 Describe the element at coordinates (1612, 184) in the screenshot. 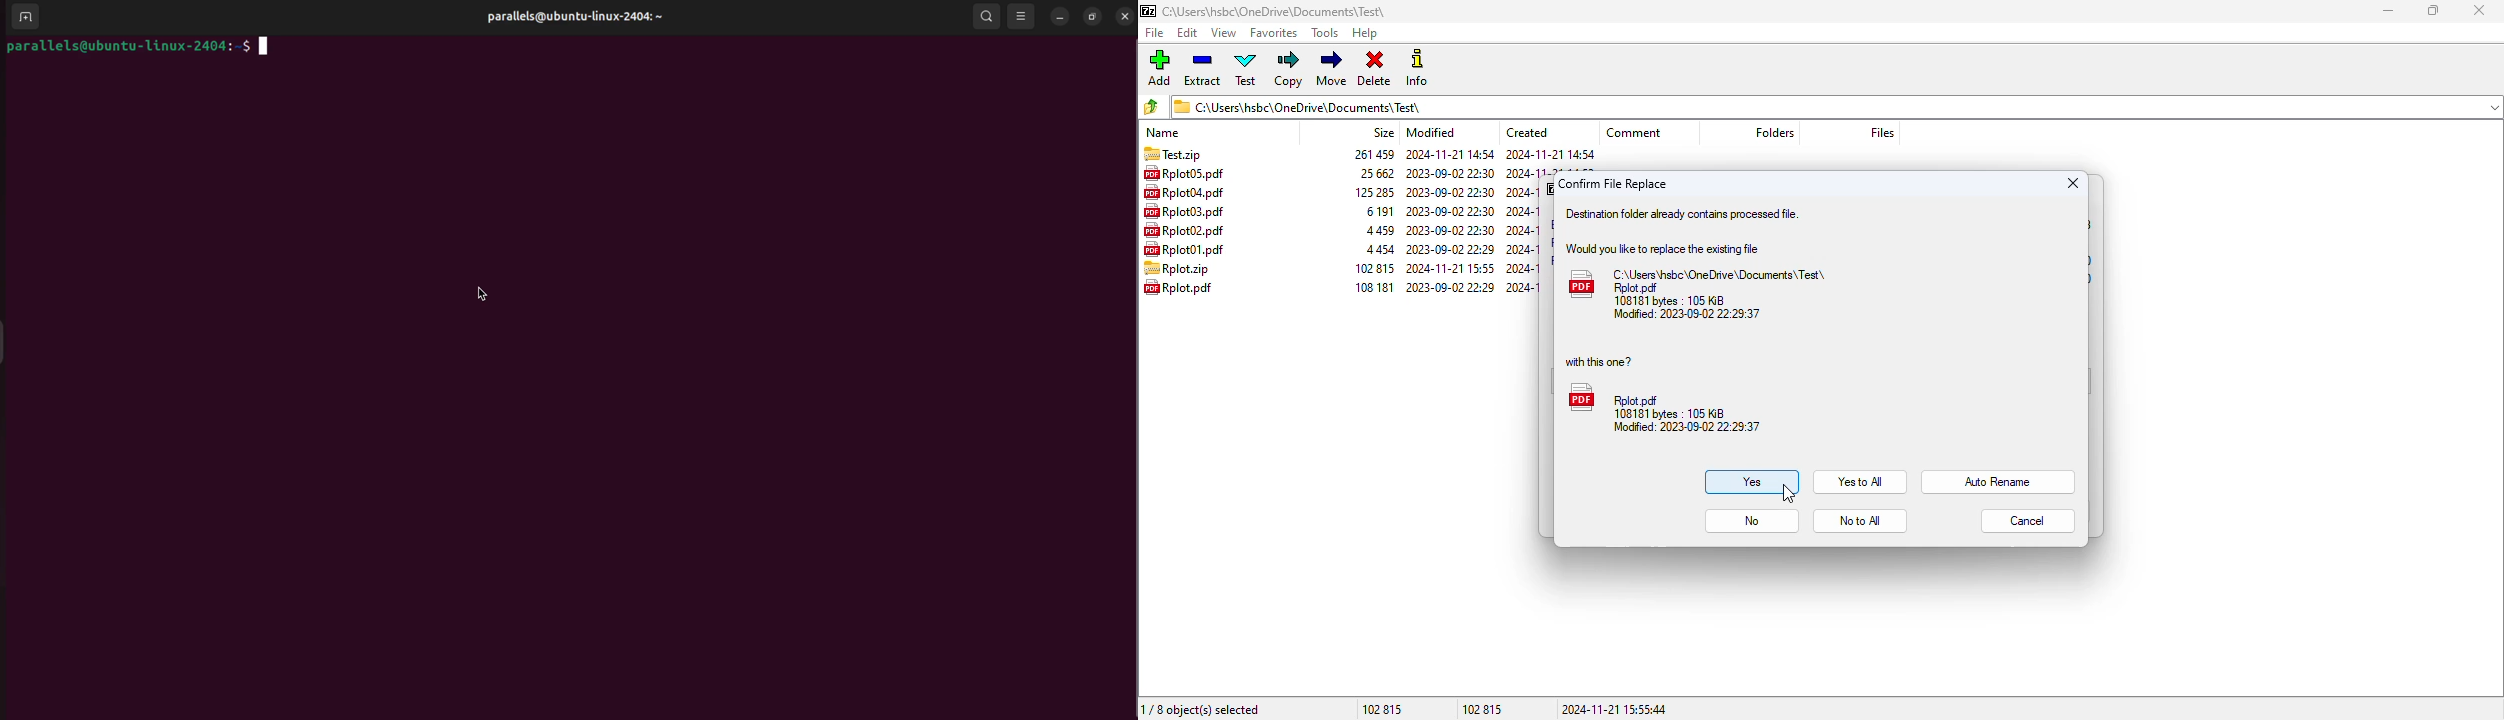

I see `confirm file replace` at that location.